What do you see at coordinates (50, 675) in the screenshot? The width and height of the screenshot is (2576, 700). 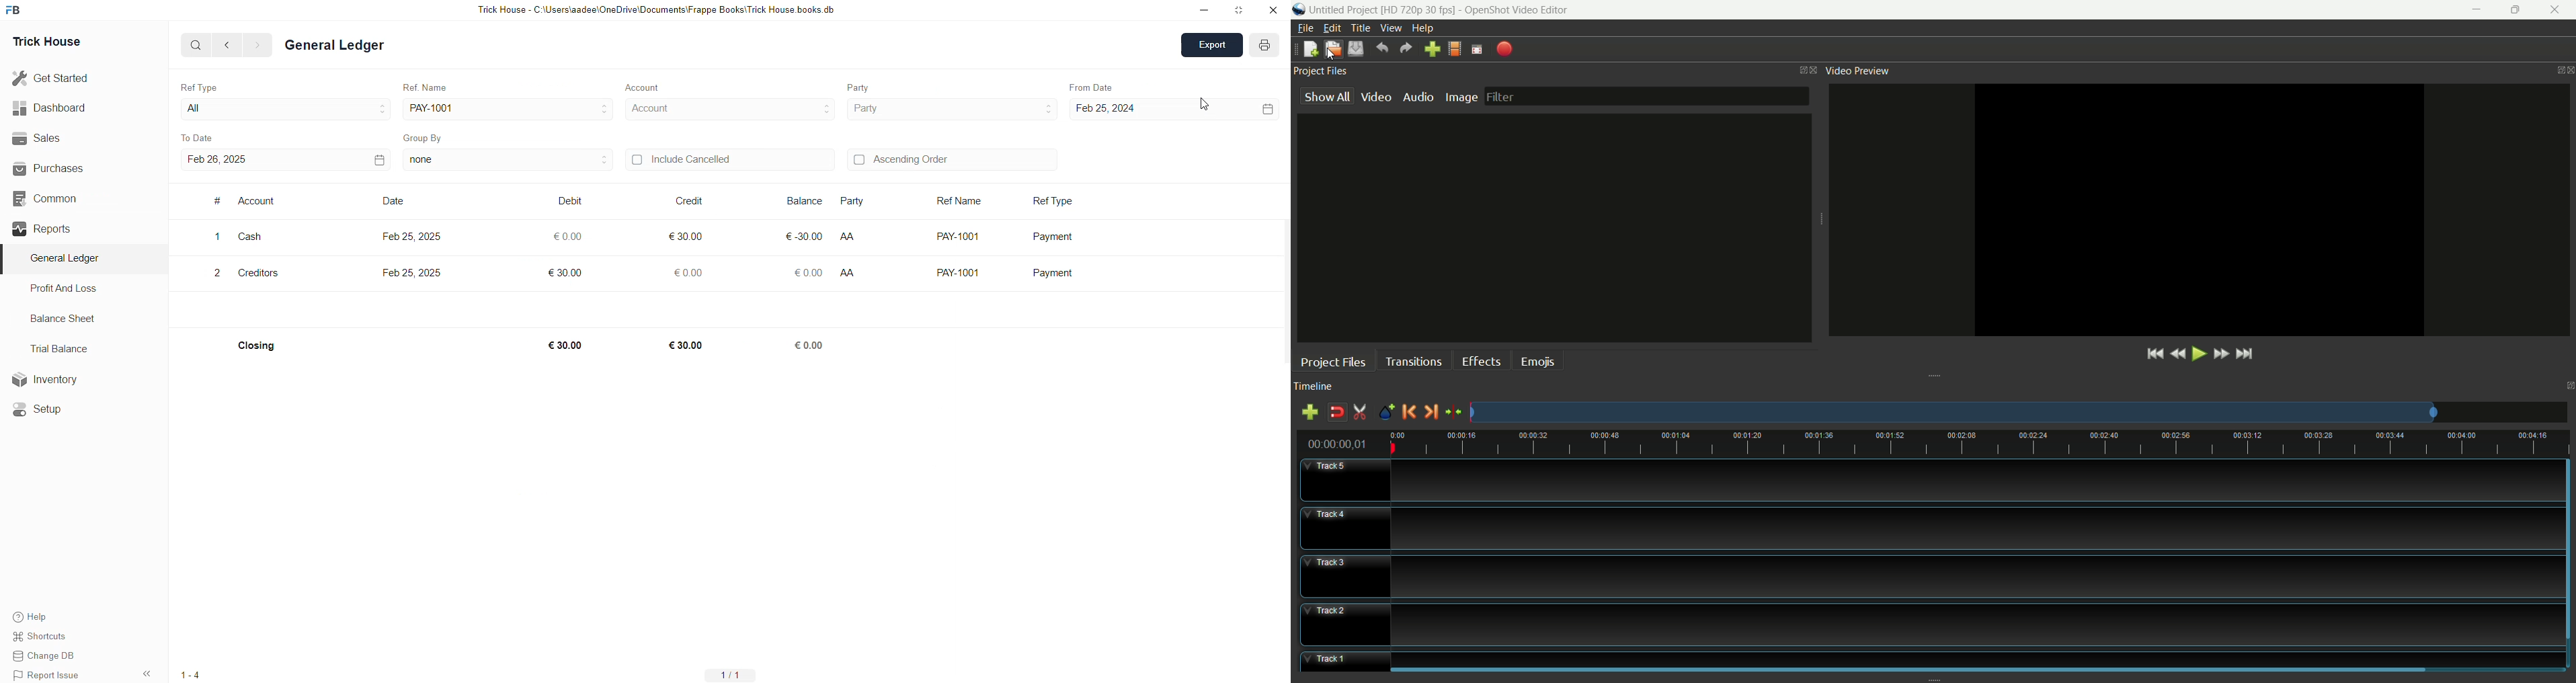 I see `Report Issue` at bounding box center [50, 675].